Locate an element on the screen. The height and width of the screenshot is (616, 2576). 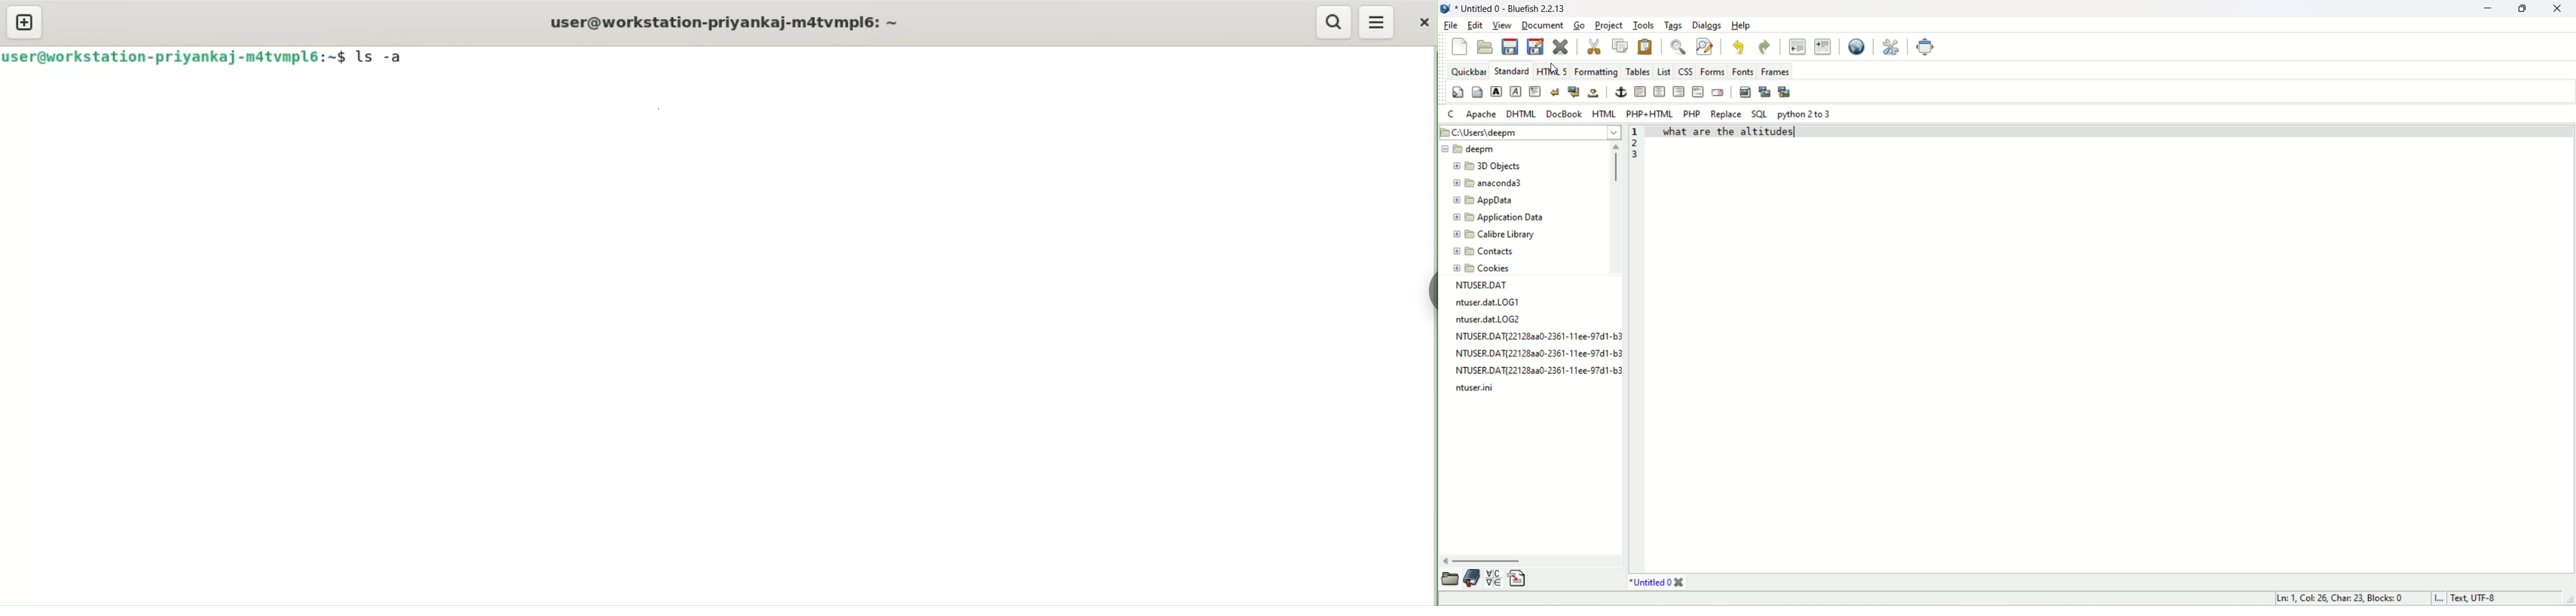
paste is located at coordinates (1645, 46).